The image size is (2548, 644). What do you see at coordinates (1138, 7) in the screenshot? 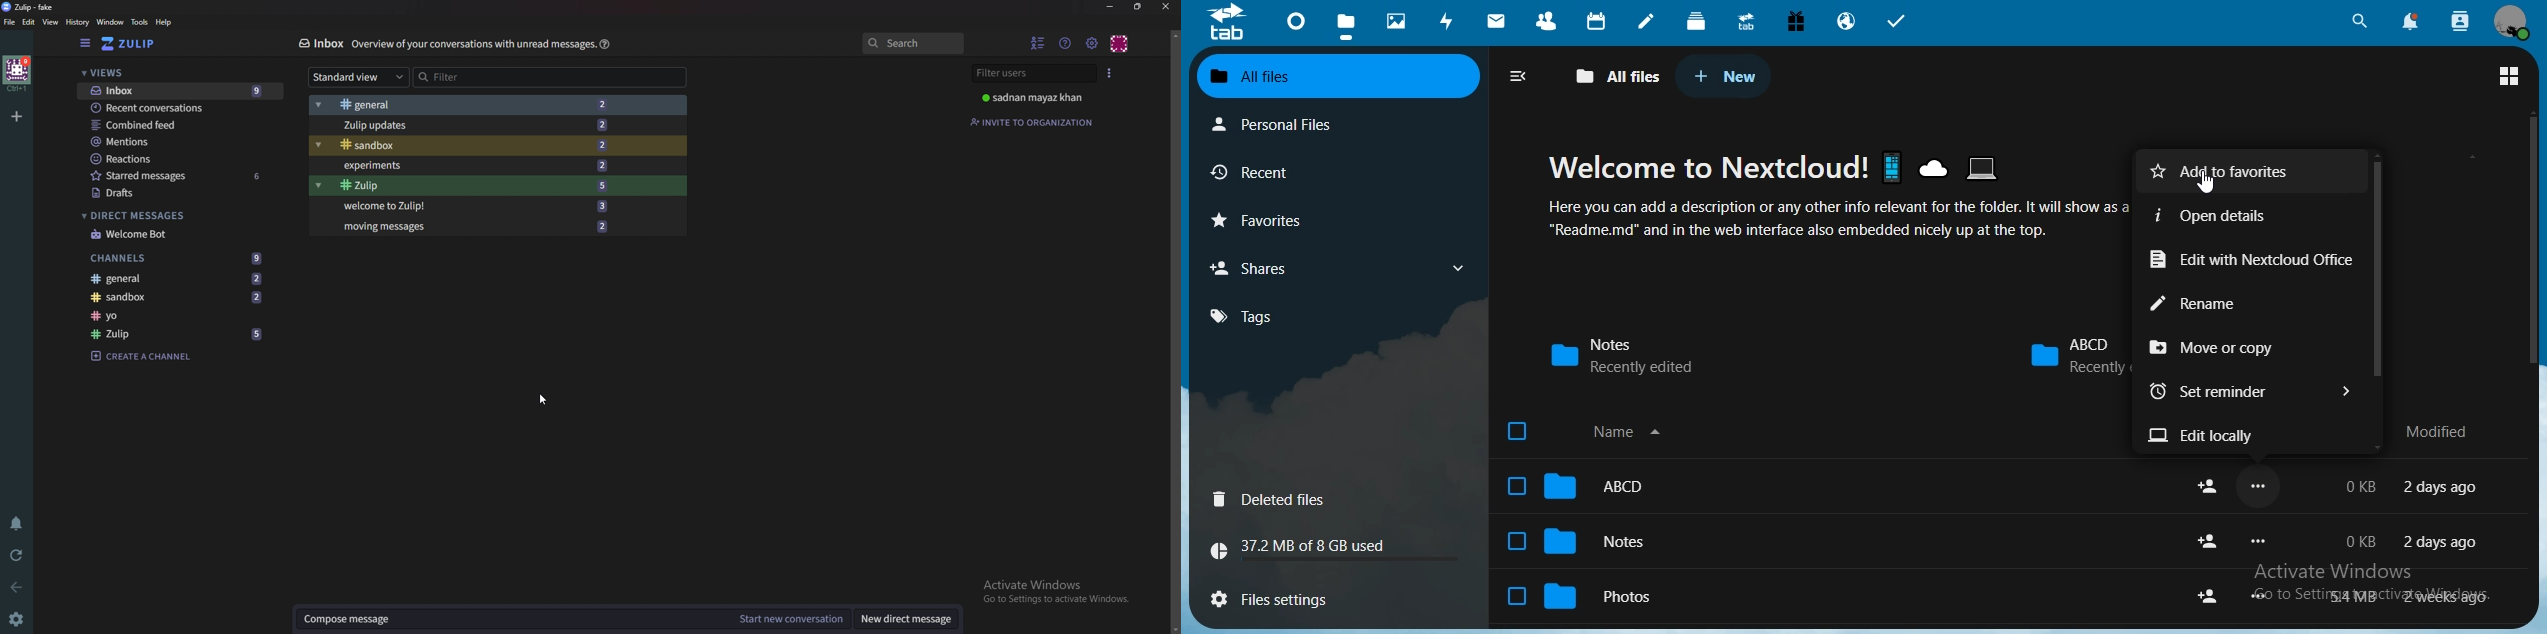
I see `Resize` at bounding box center [1138, 7].